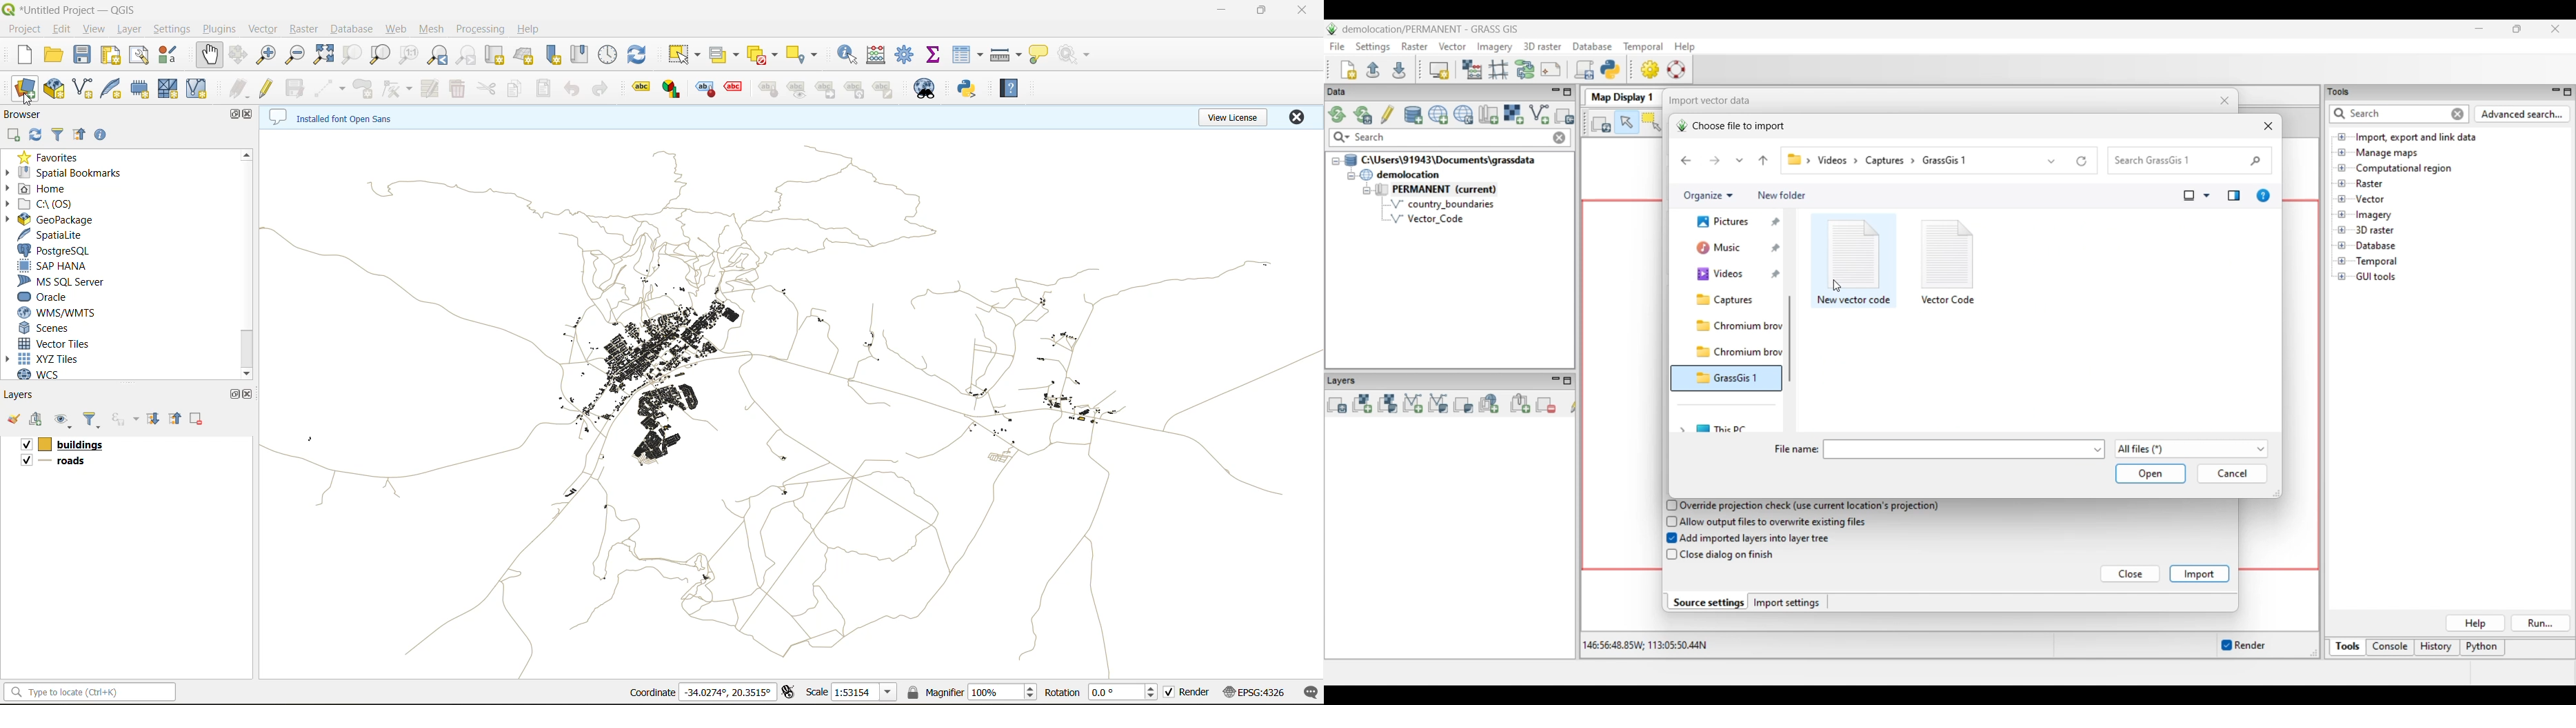 This screenshot has width=2576, height=728. I want to click on edit, so click(62, 31).